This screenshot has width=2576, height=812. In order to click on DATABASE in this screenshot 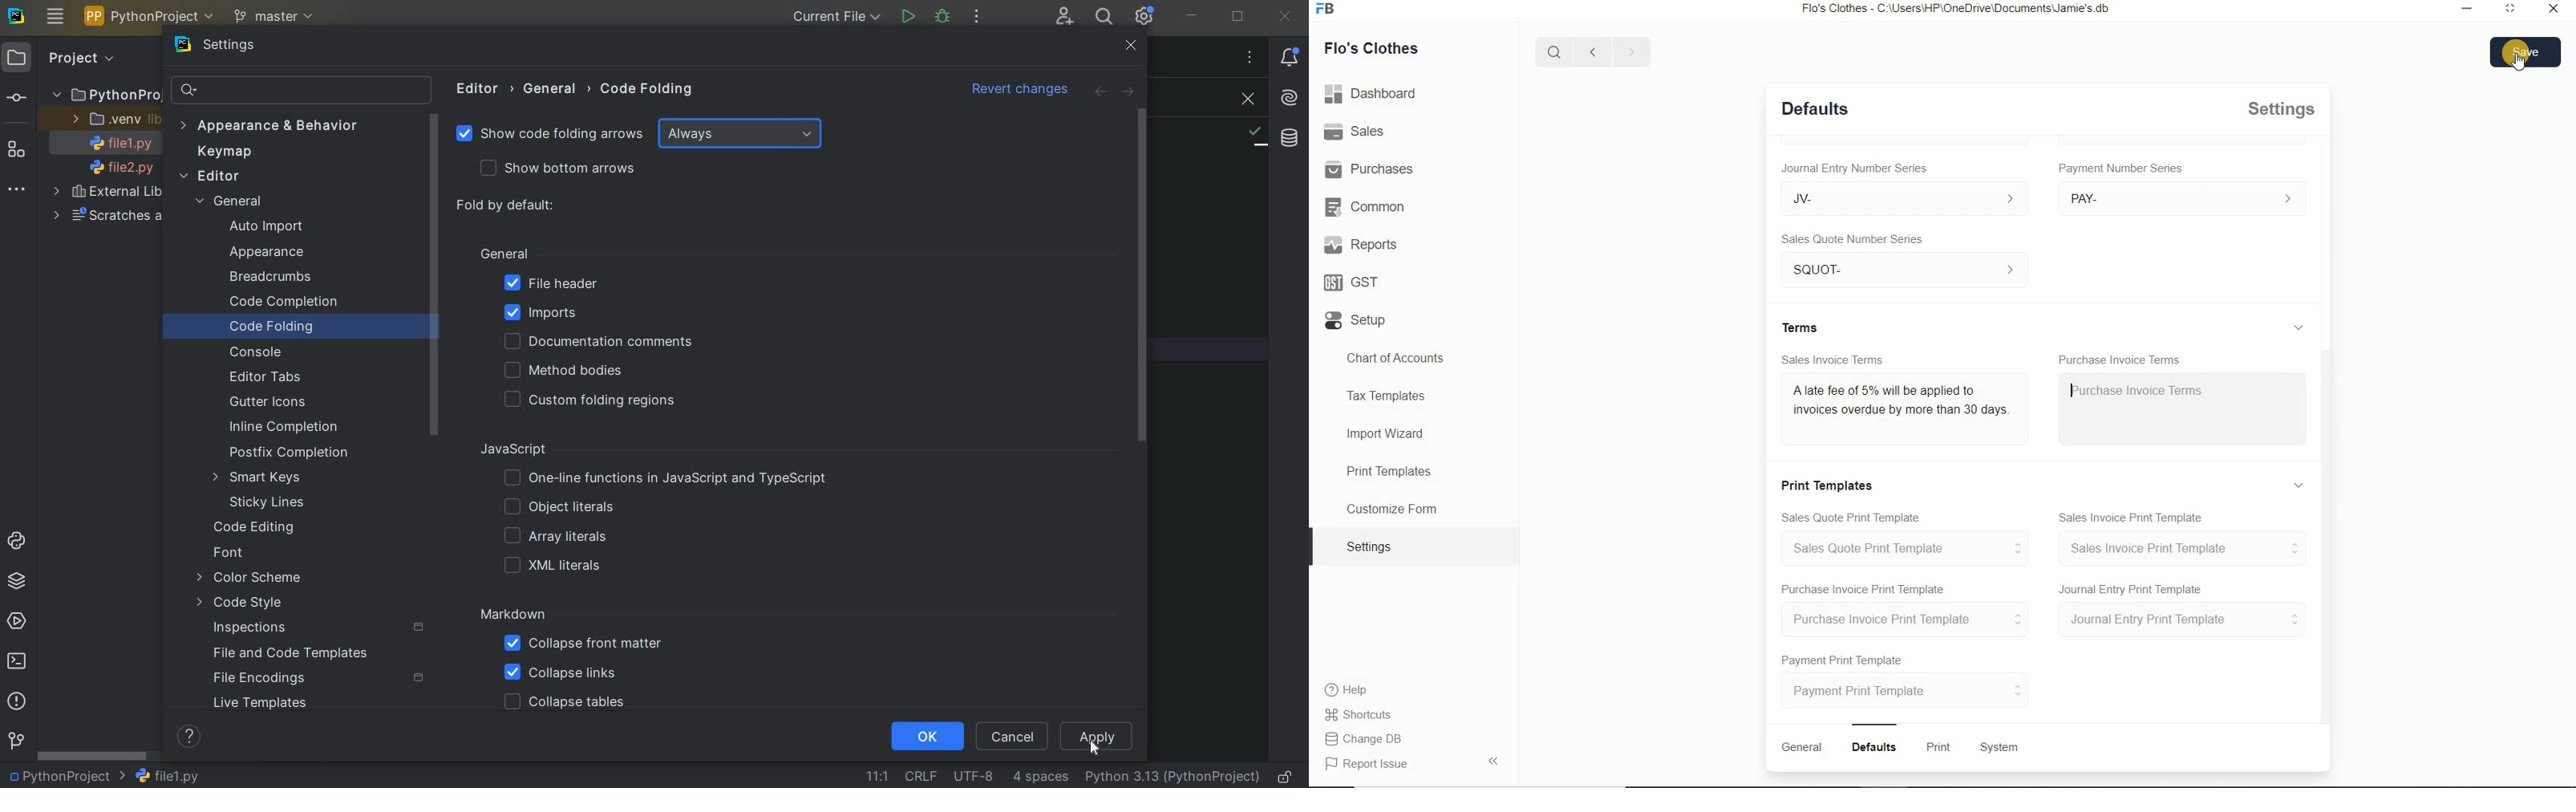, I will do `click(1290, 137)`.